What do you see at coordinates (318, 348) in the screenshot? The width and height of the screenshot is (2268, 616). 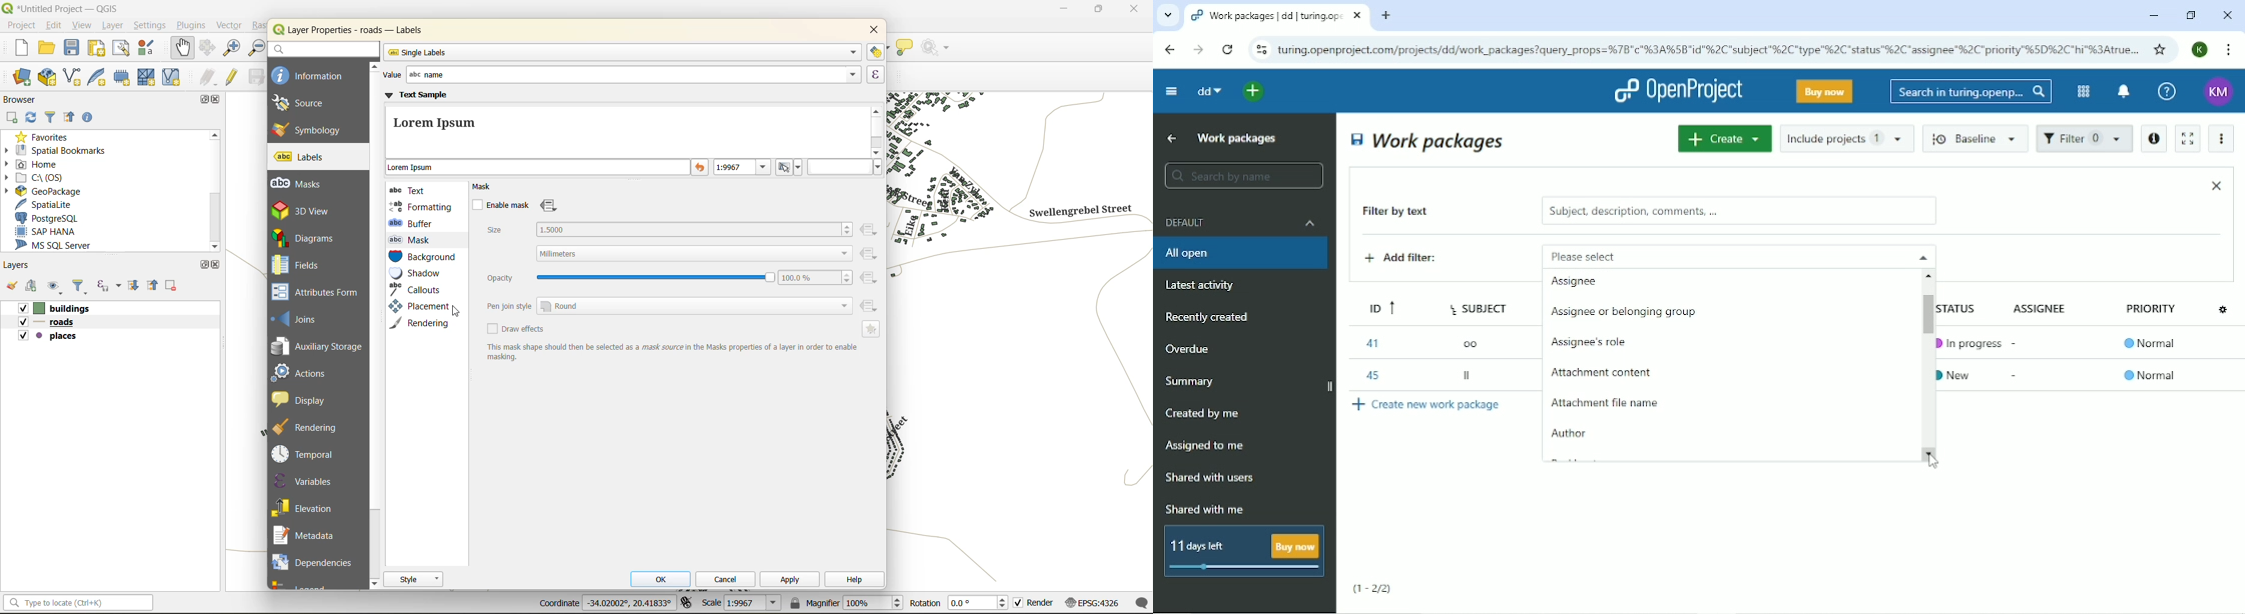 I see `auxillary storage` at bounding box center [318, 348].